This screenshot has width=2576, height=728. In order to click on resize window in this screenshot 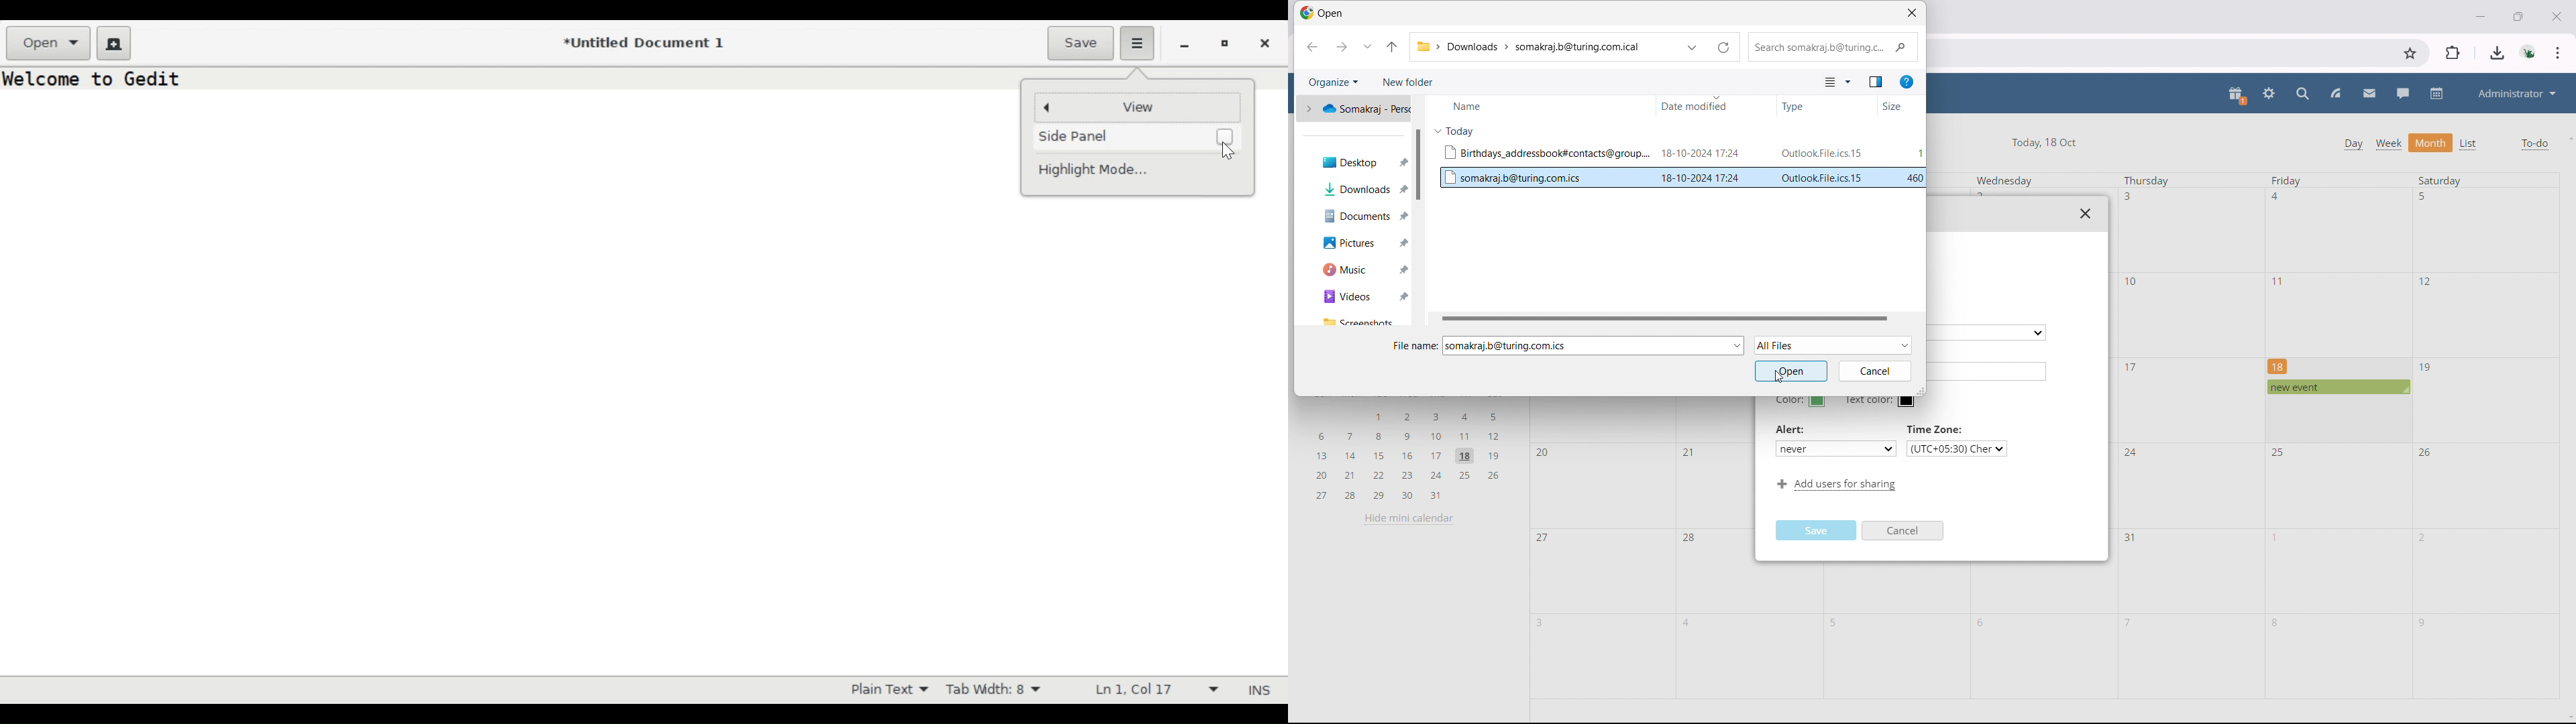, I will do `click(1921, 389)`.